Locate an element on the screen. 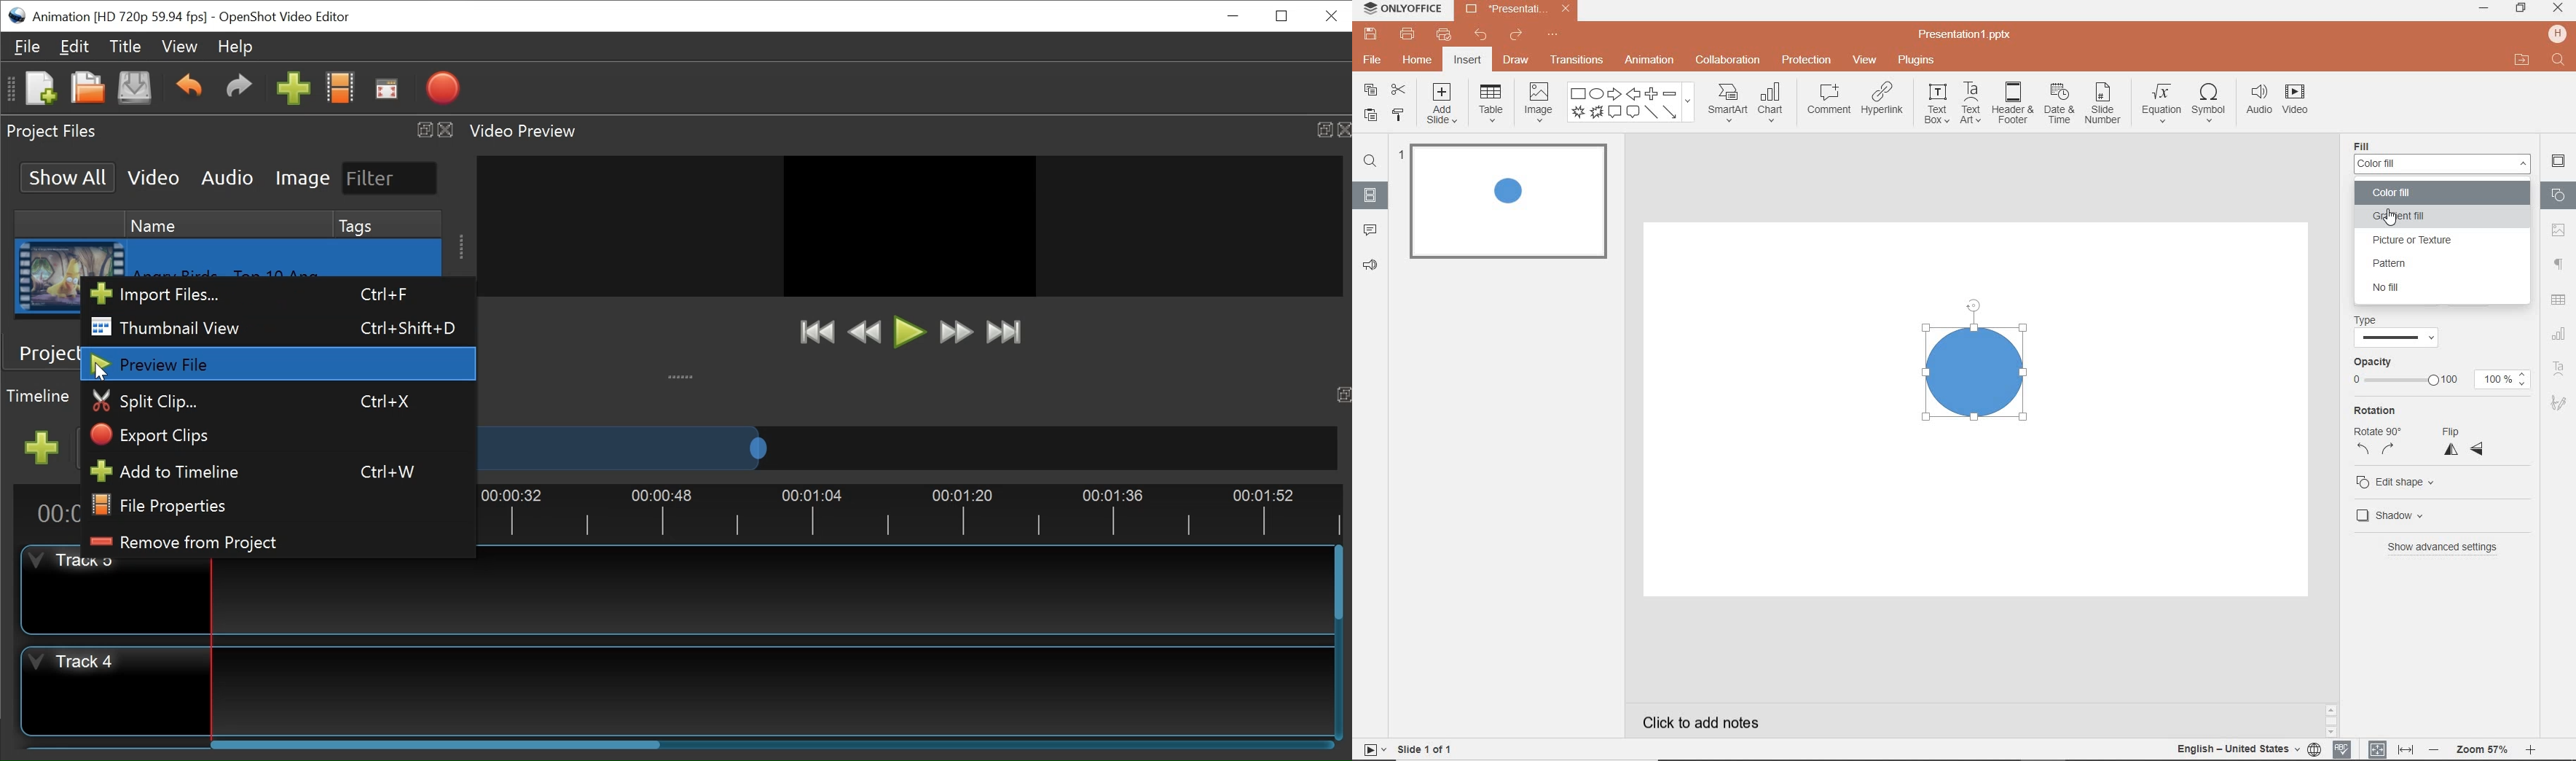  Fast Forward is located at coordinates (957, 333).